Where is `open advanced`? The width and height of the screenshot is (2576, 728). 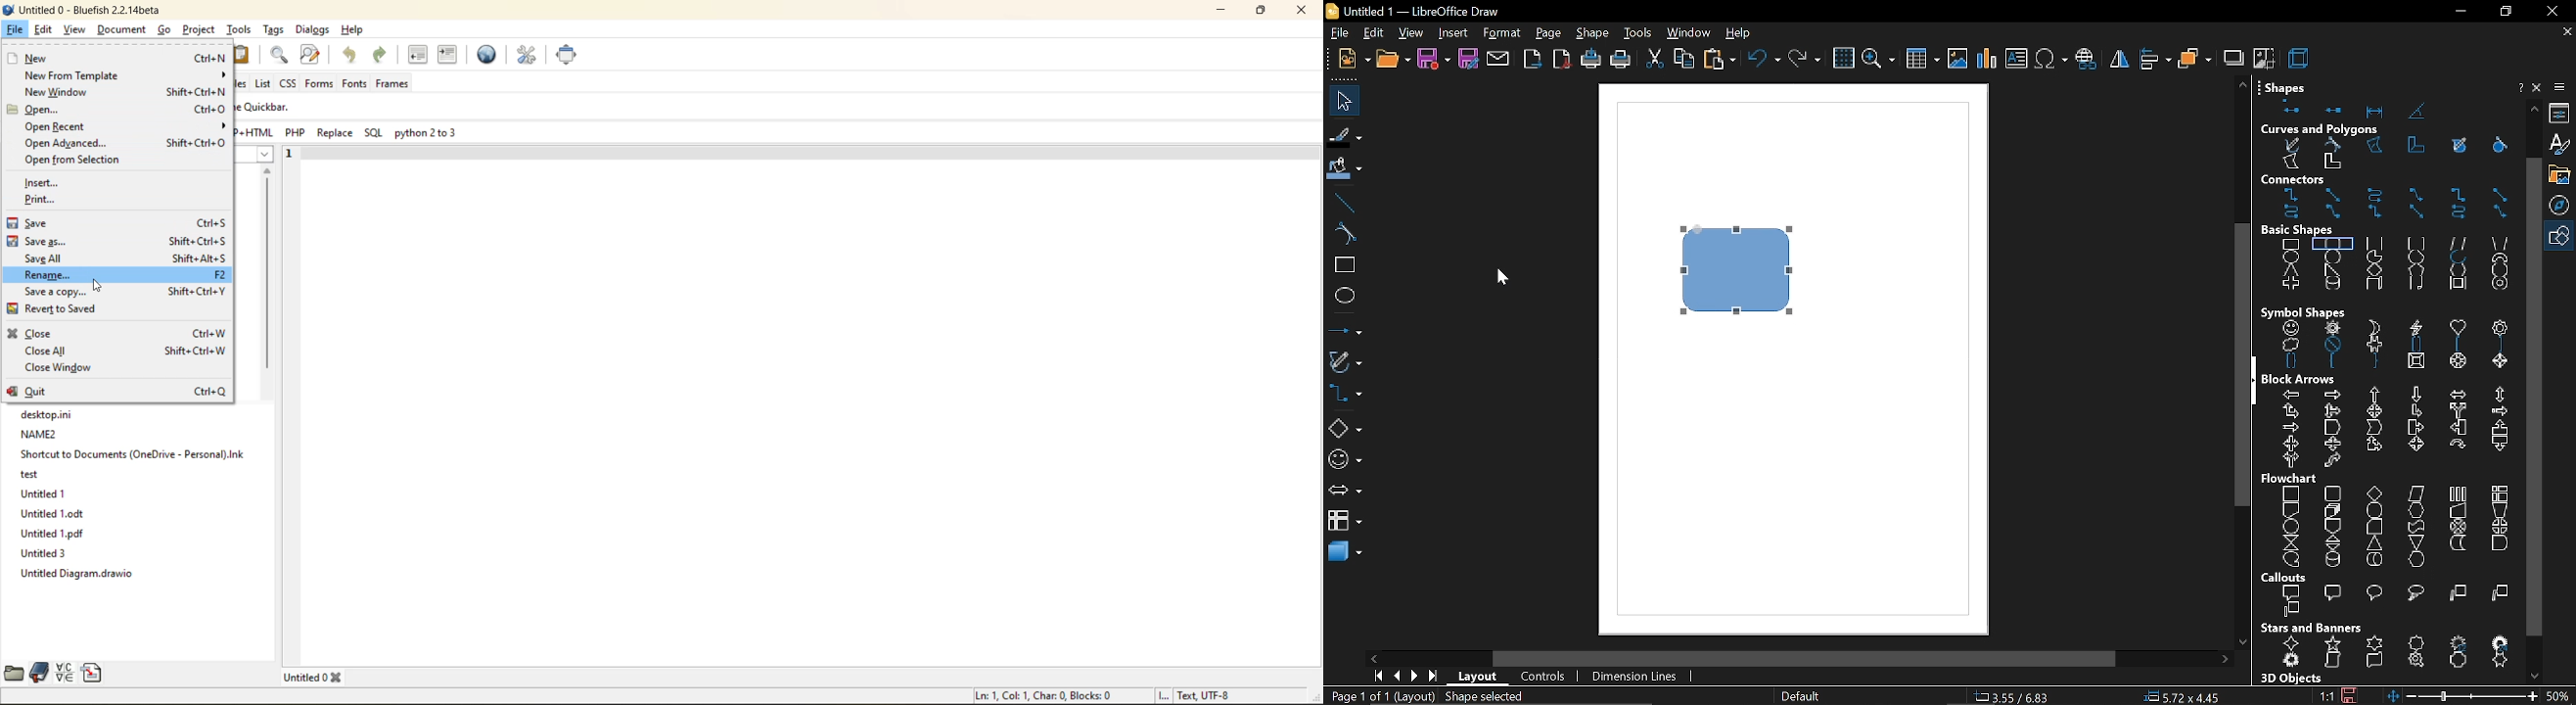
open advanced is located at coordinates (72, 145).